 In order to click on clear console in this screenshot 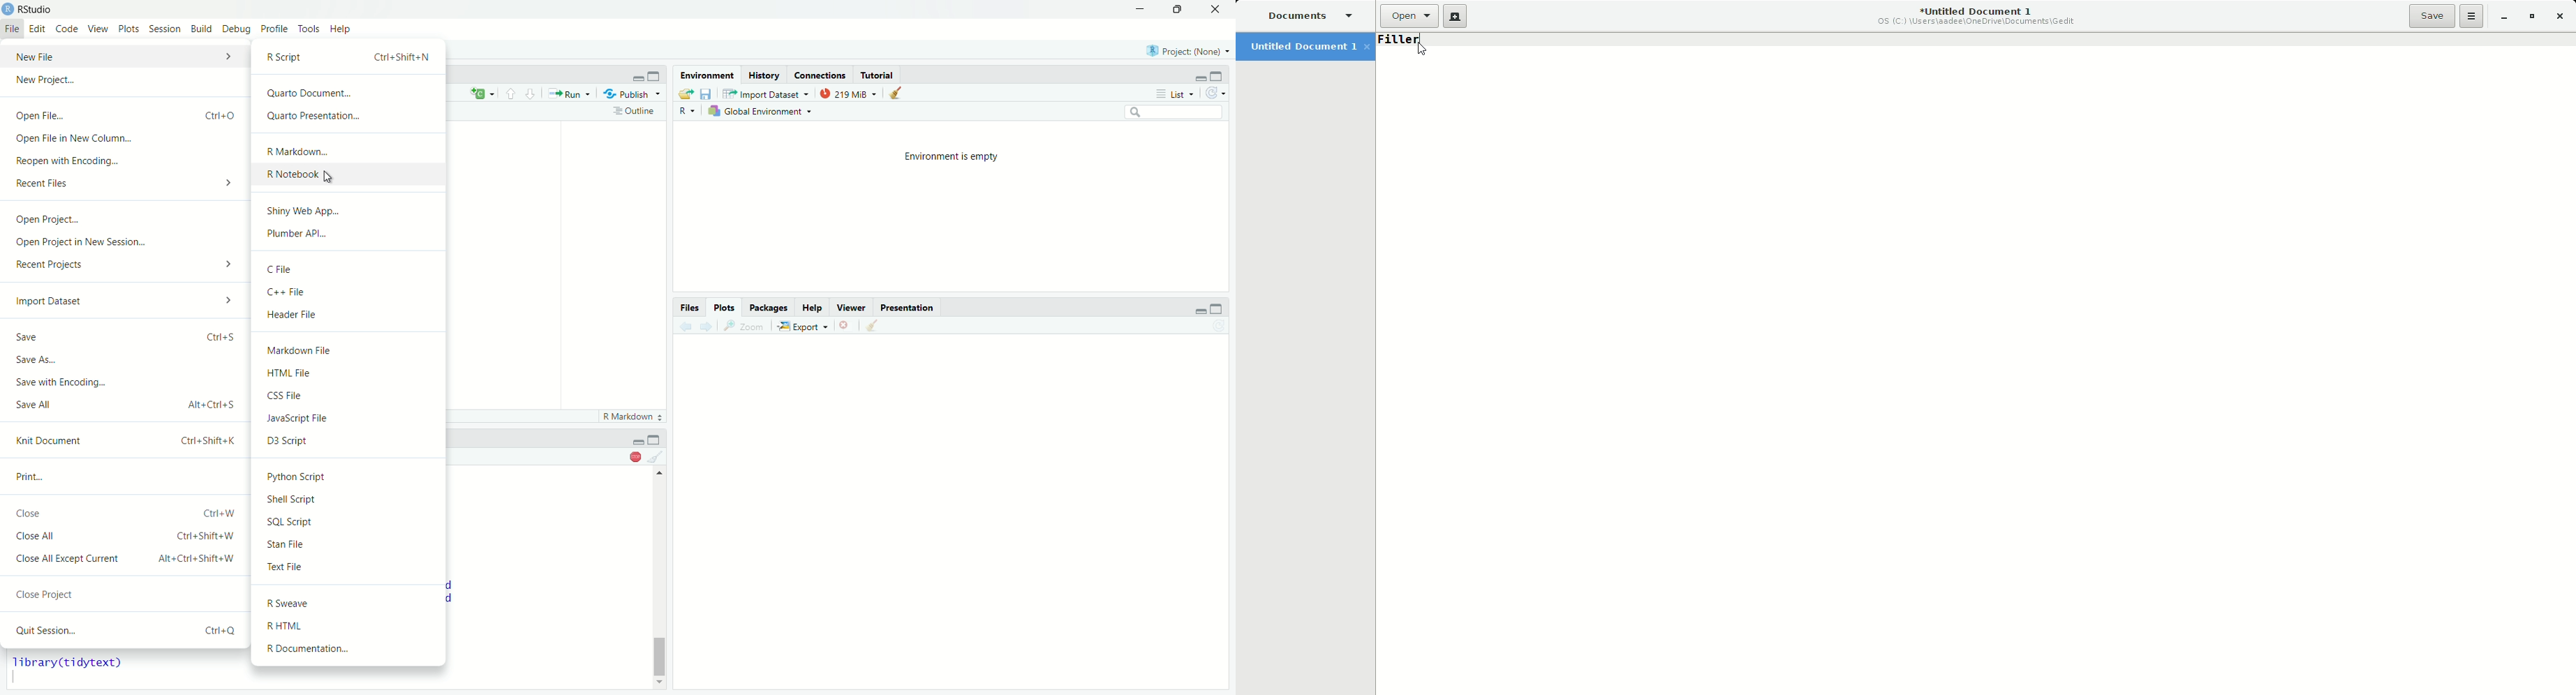, I will do `click(657, 456)`.